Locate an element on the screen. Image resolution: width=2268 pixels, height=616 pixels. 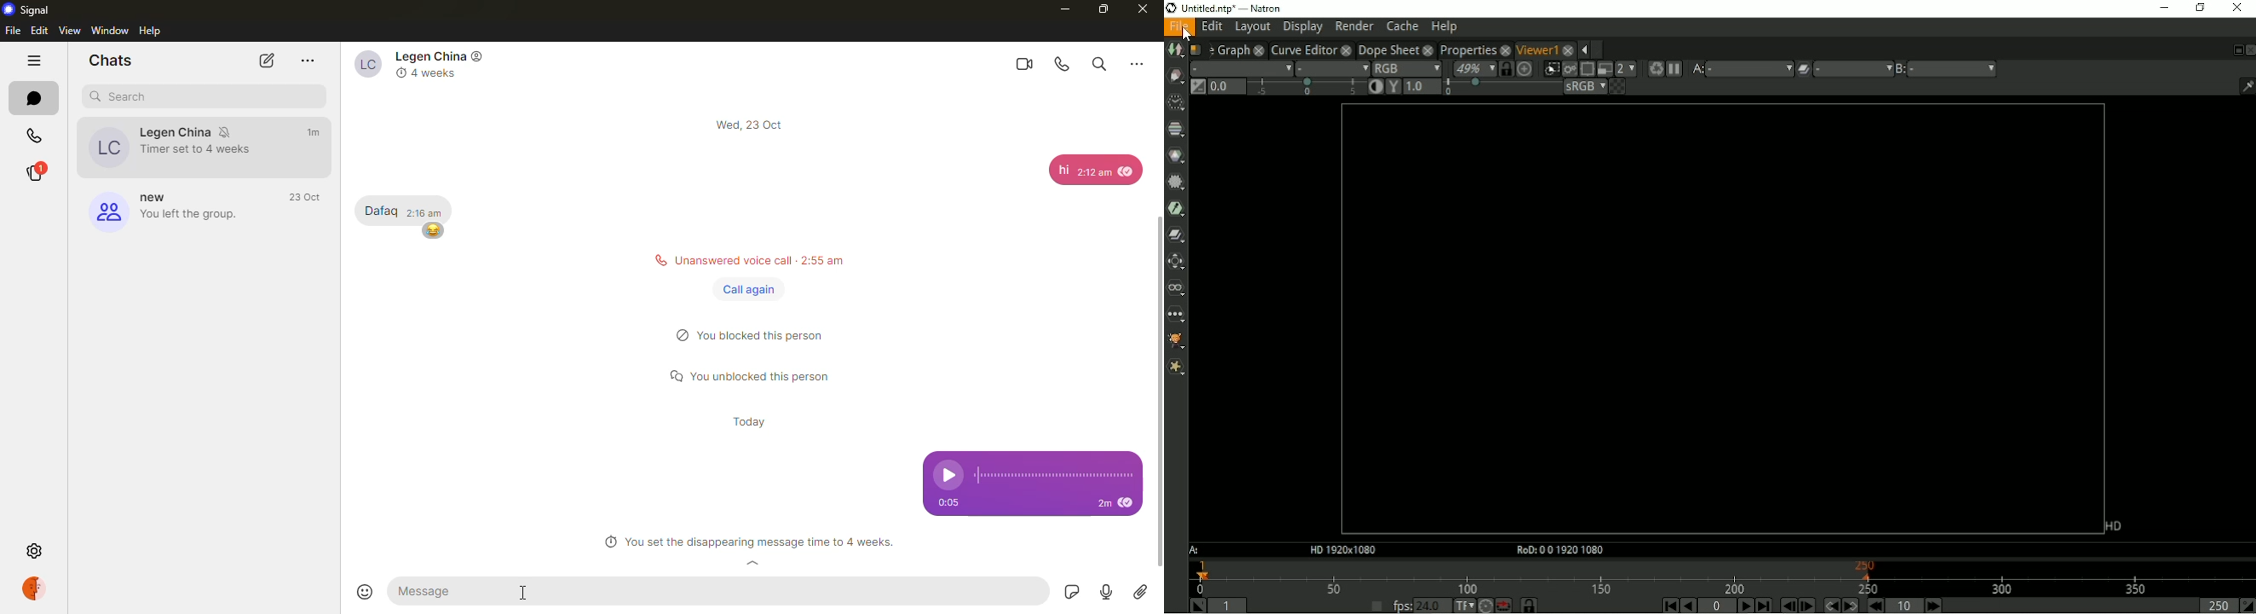
seen is located at coordinates (1128, 170).